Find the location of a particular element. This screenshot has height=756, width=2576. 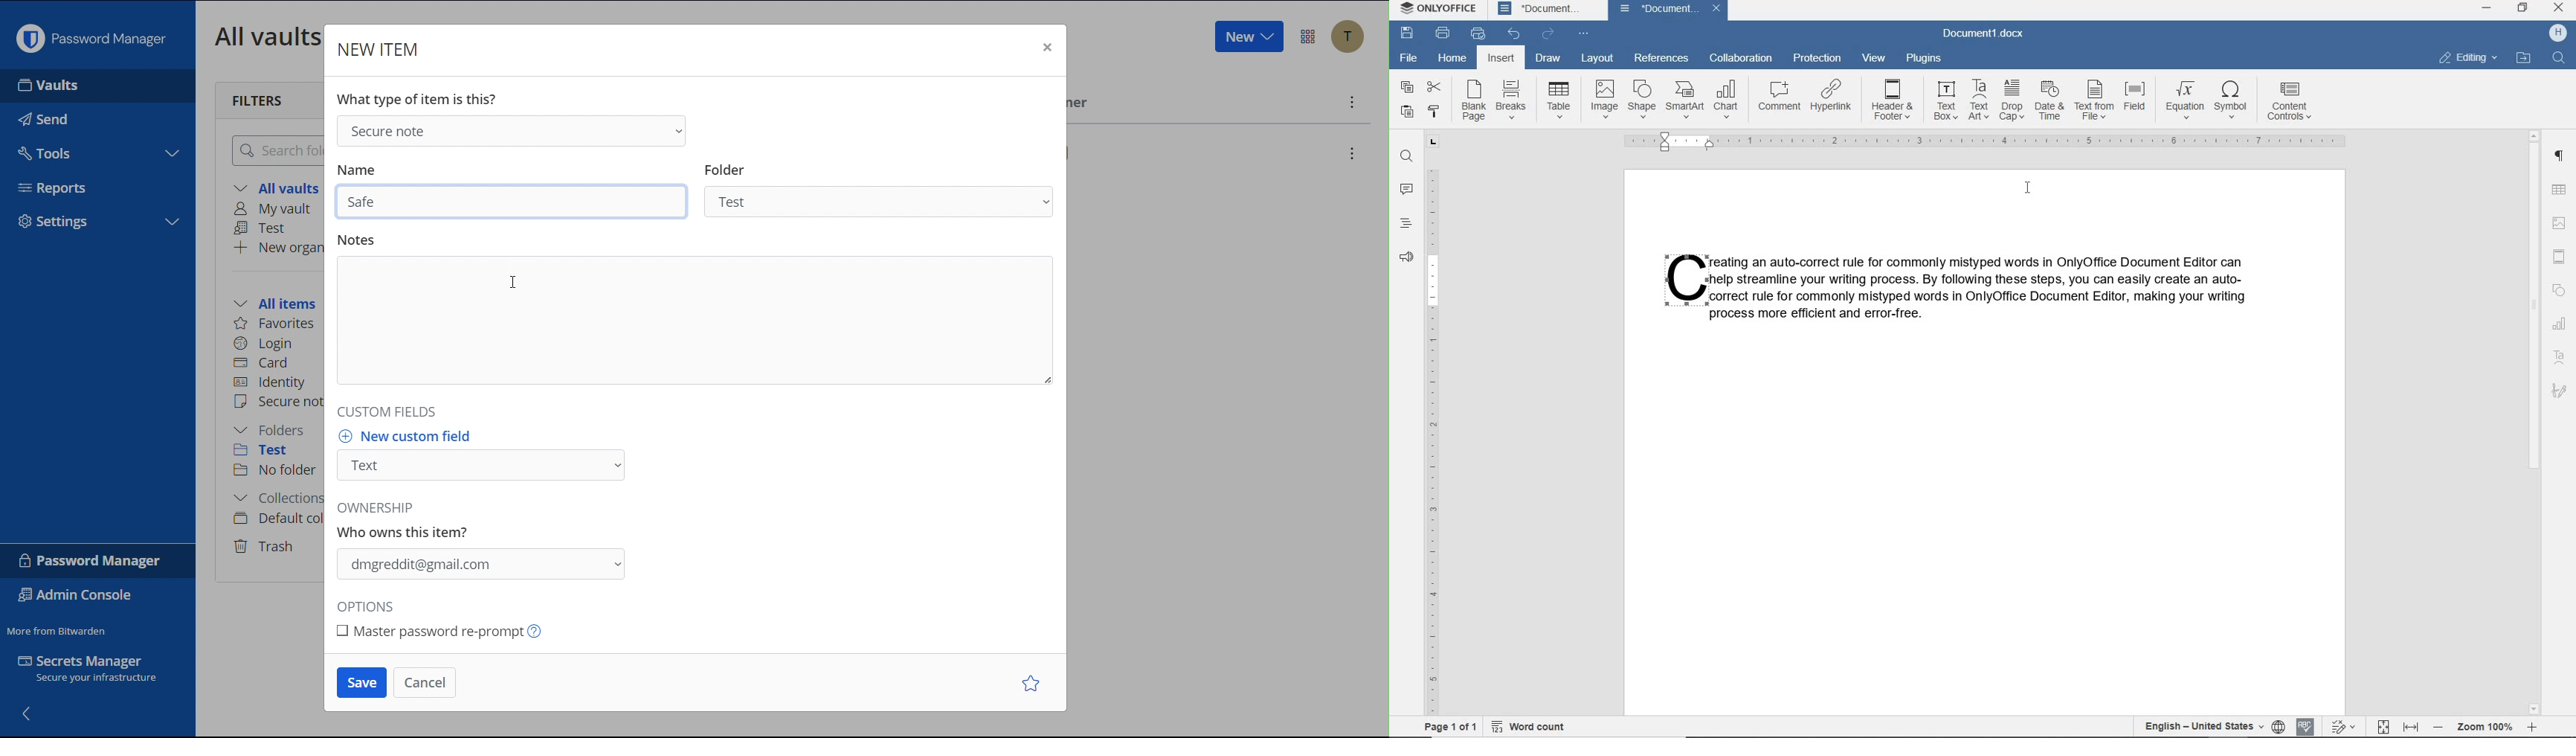

Folder is located at coordinates (880, 200).